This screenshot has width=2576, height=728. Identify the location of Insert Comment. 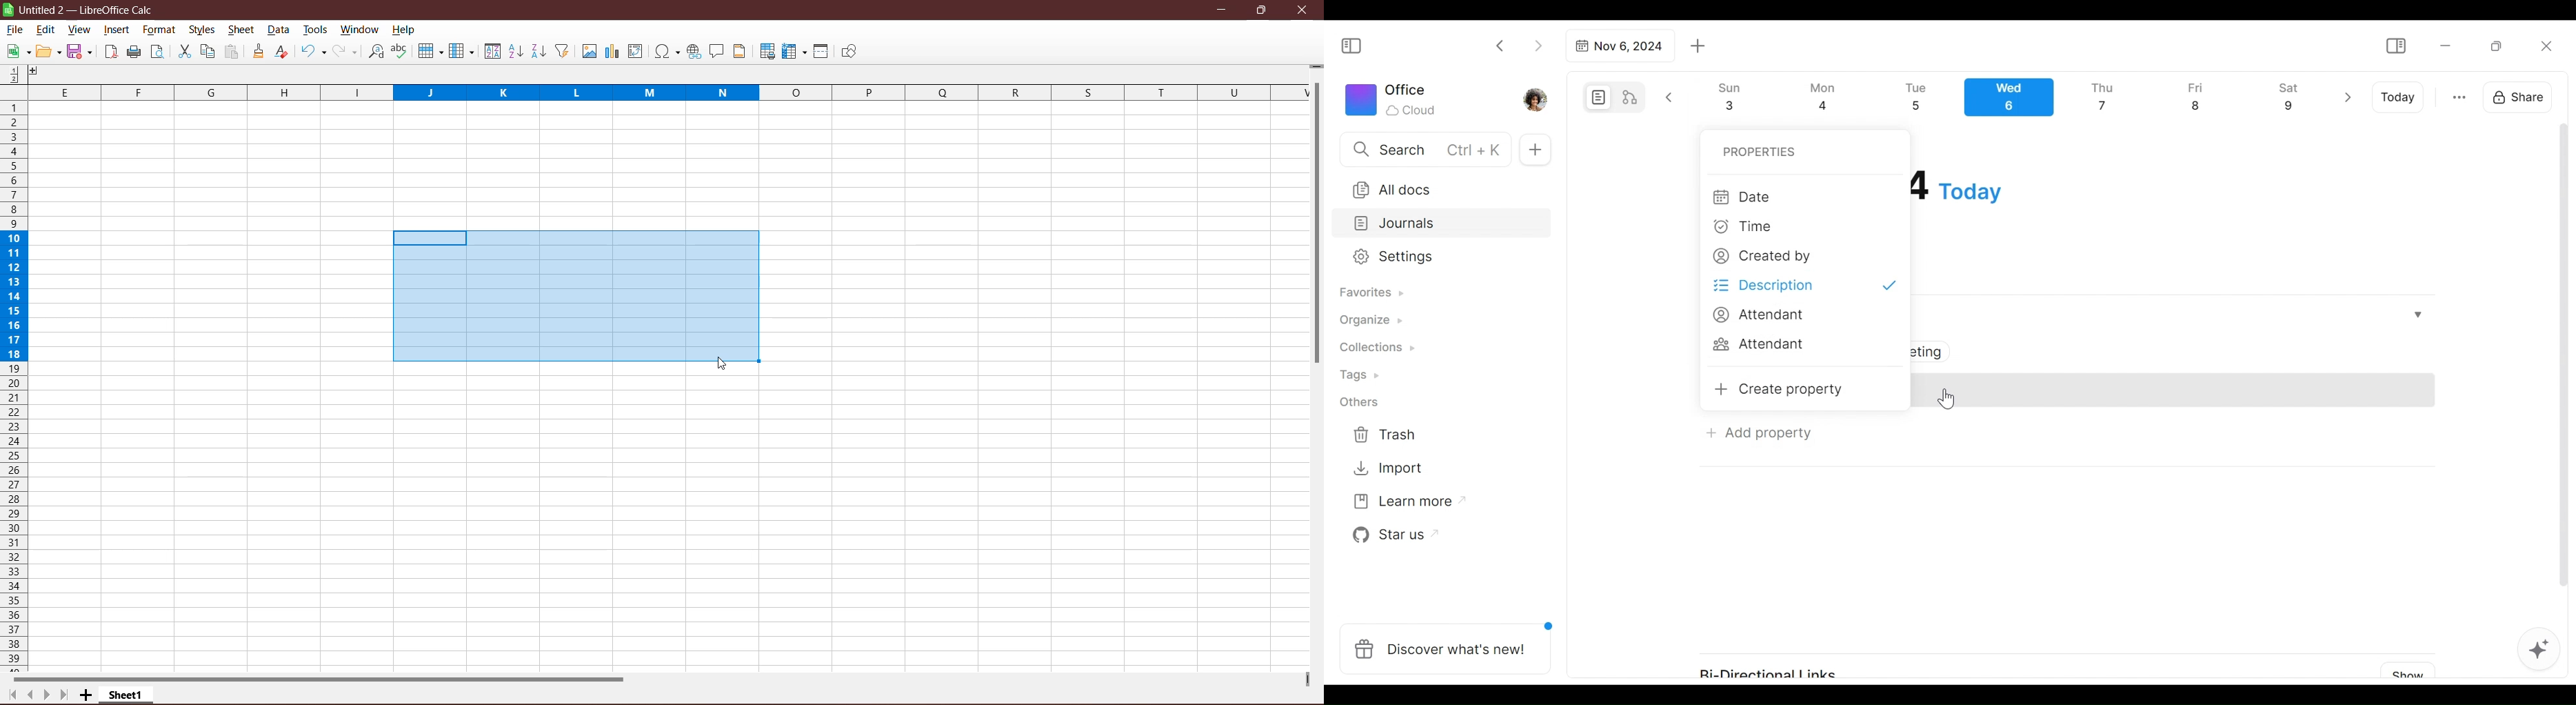
(717, 52).